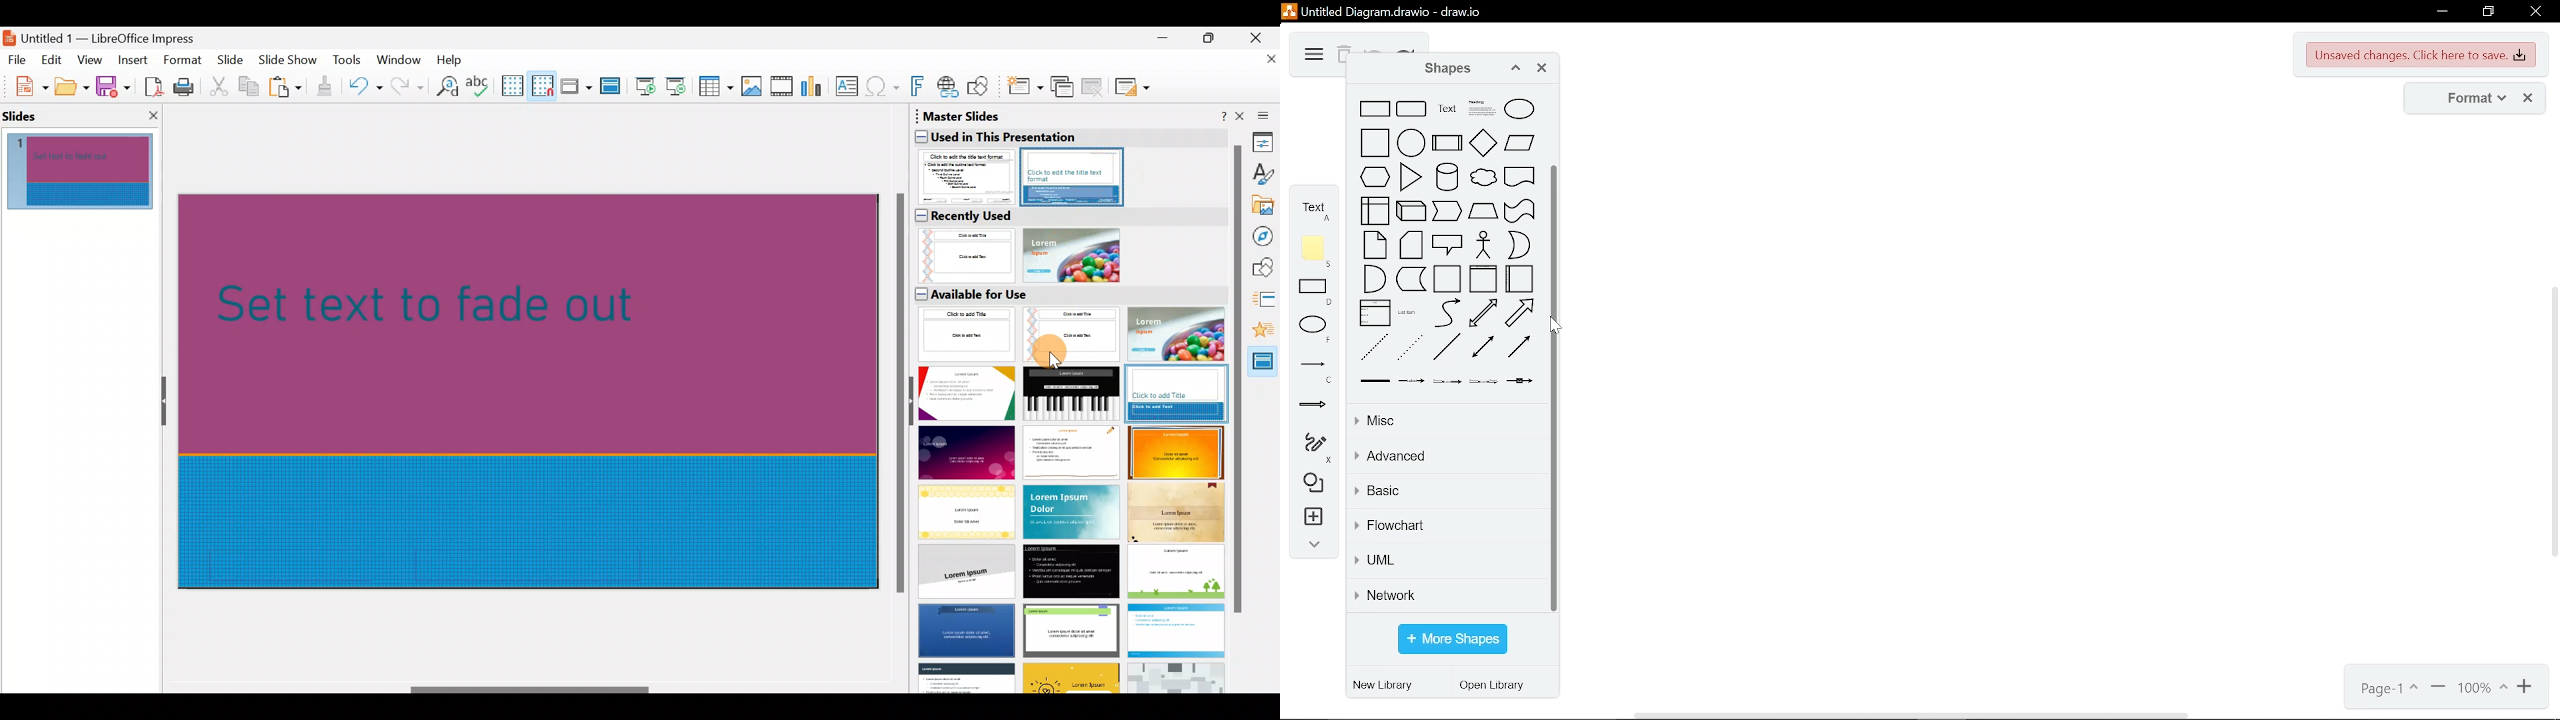 The width and height of the screenshot is (2576, 728). What do you see at coordinates (981, 87) in the screenshot?
I see `Show draw functions` at bounding box center [981, 87].